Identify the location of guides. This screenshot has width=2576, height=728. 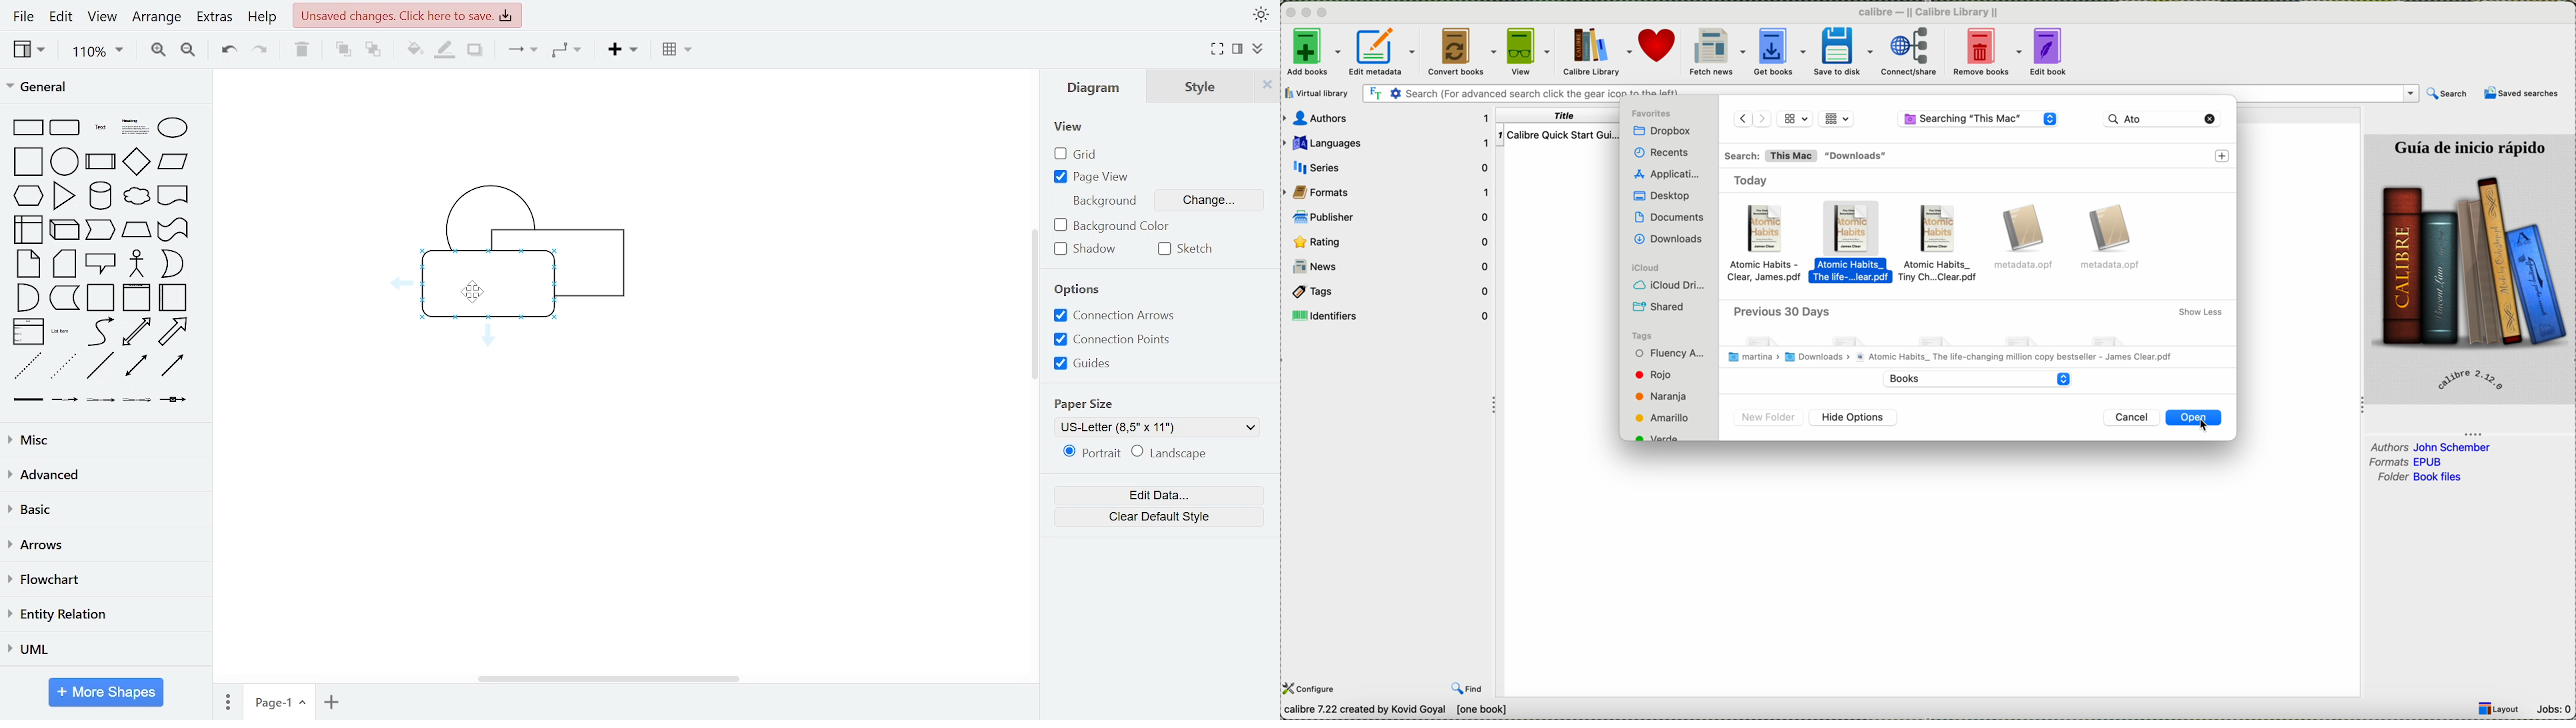
(1088, 366).